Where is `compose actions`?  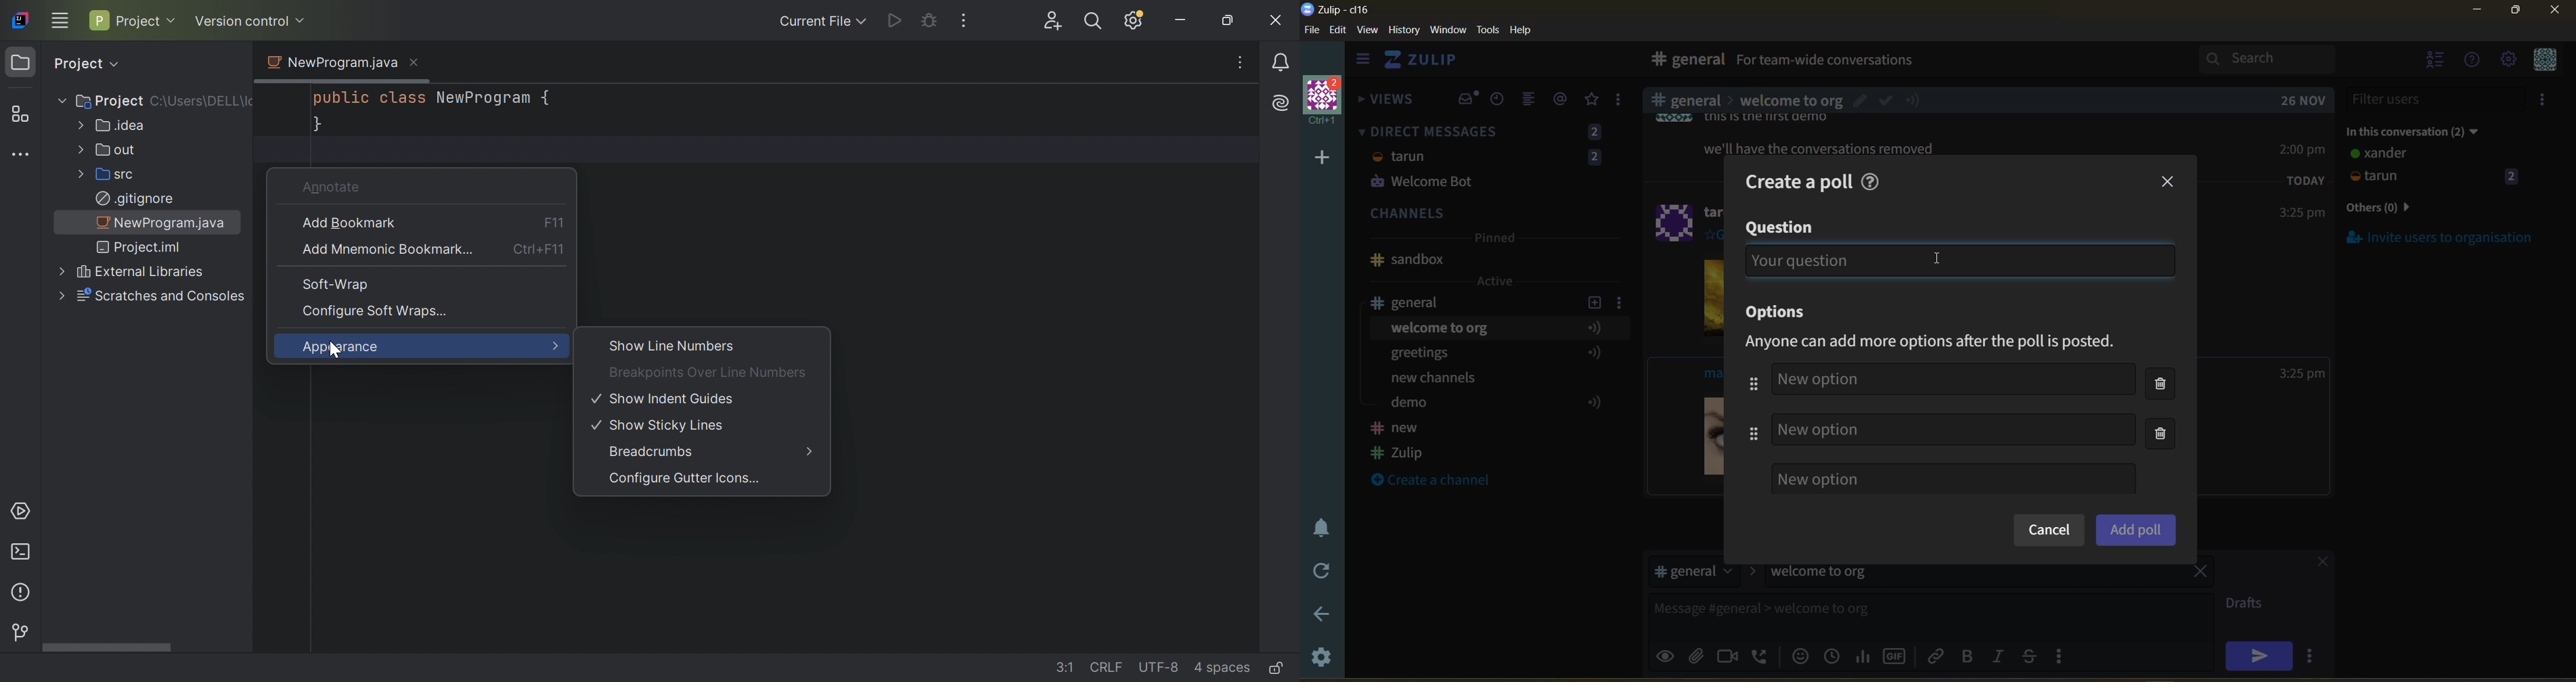
compose actions is located at coordinates (2064, 655).